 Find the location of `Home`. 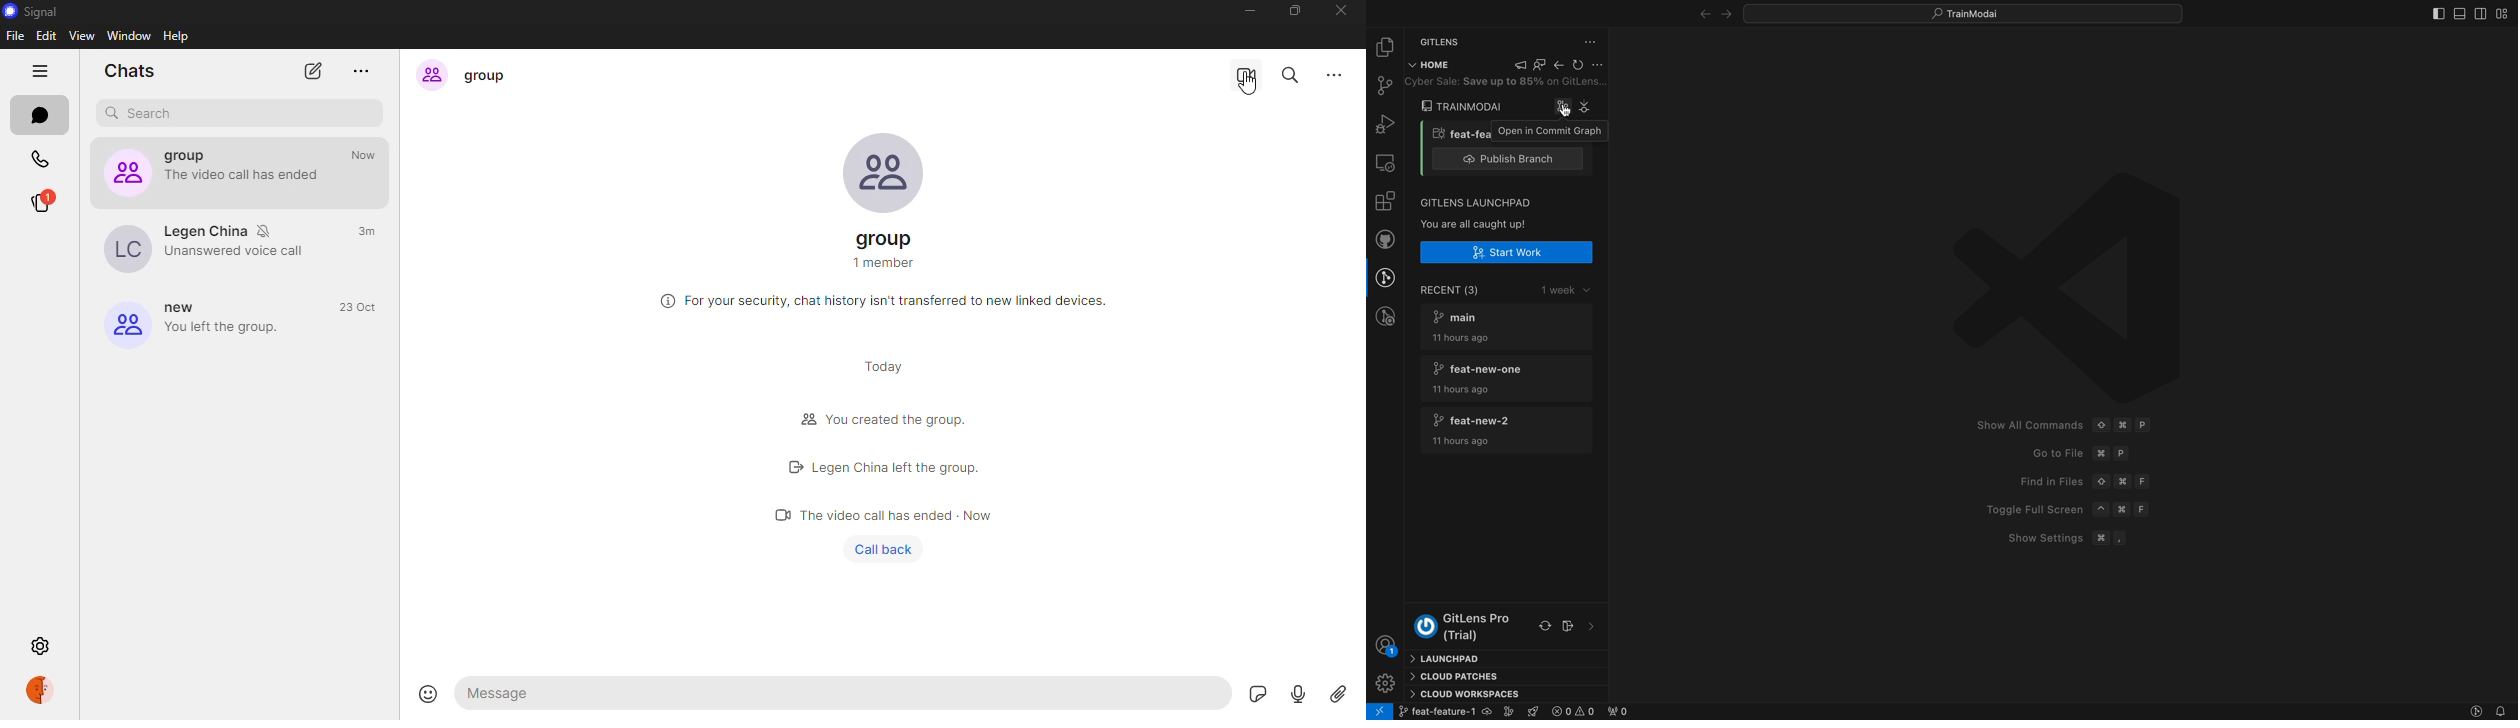

Home is located at coordinates (1430, 65).